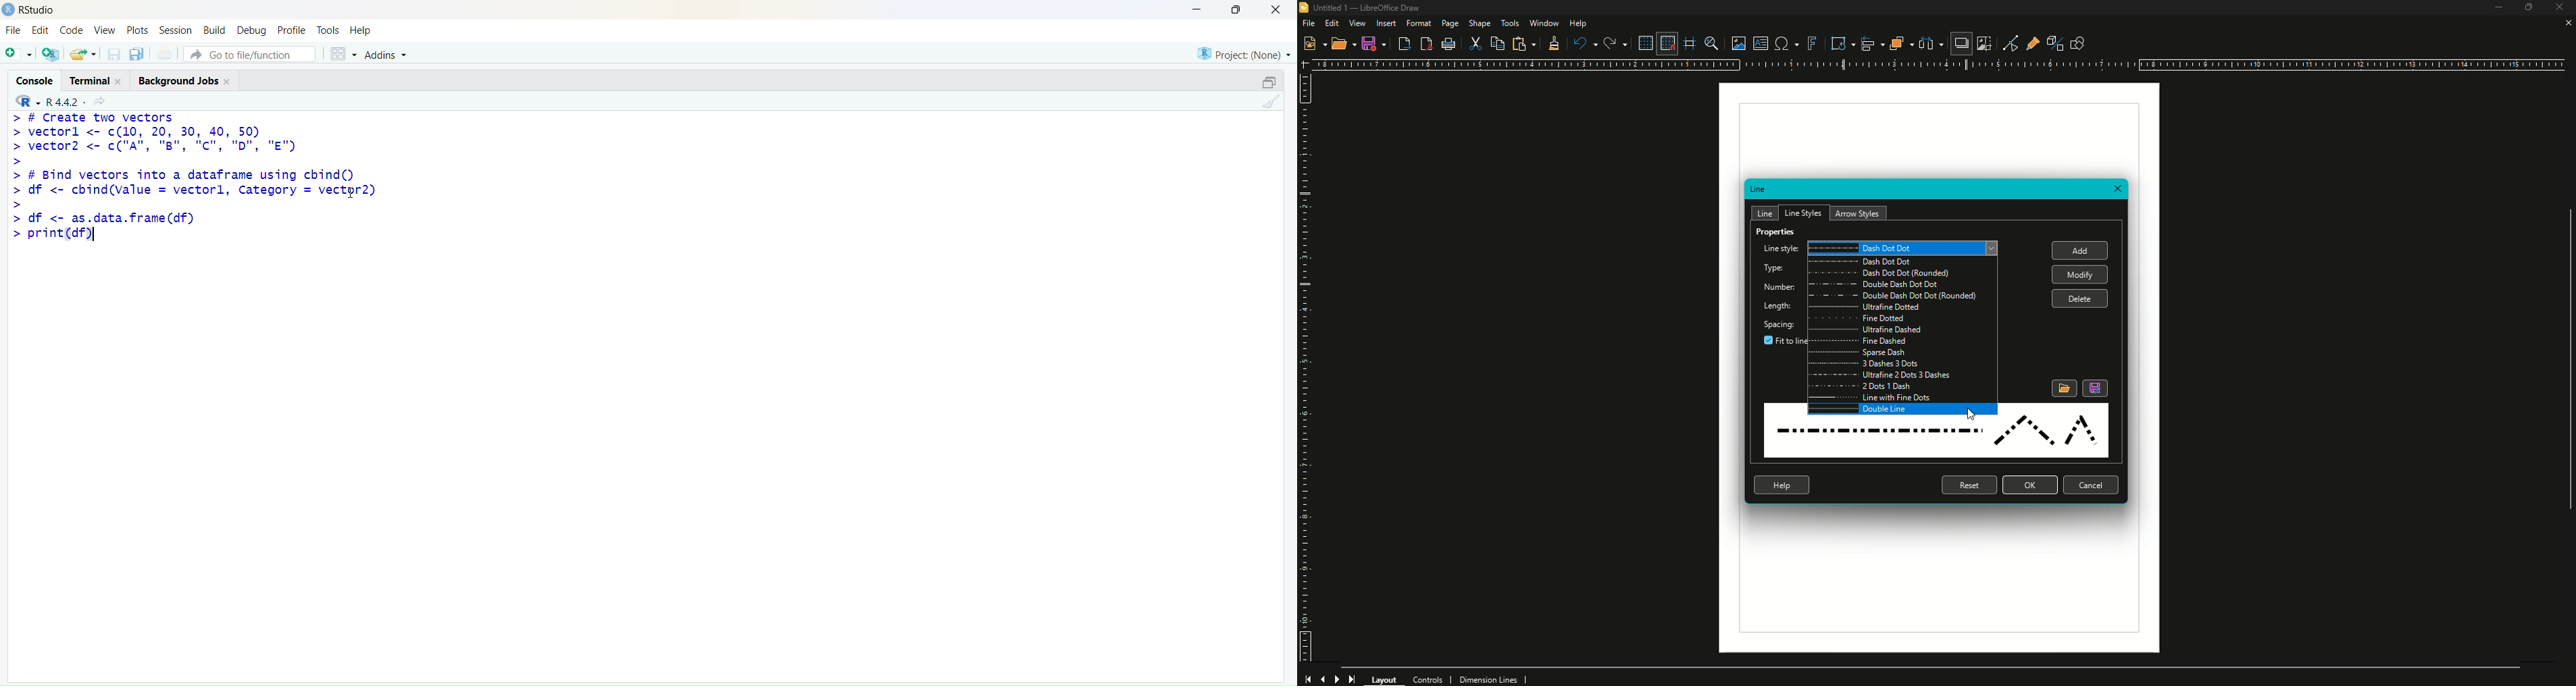  Describe the element at coordinates (72, 29) in the screenshot. I see `Code` at that location.